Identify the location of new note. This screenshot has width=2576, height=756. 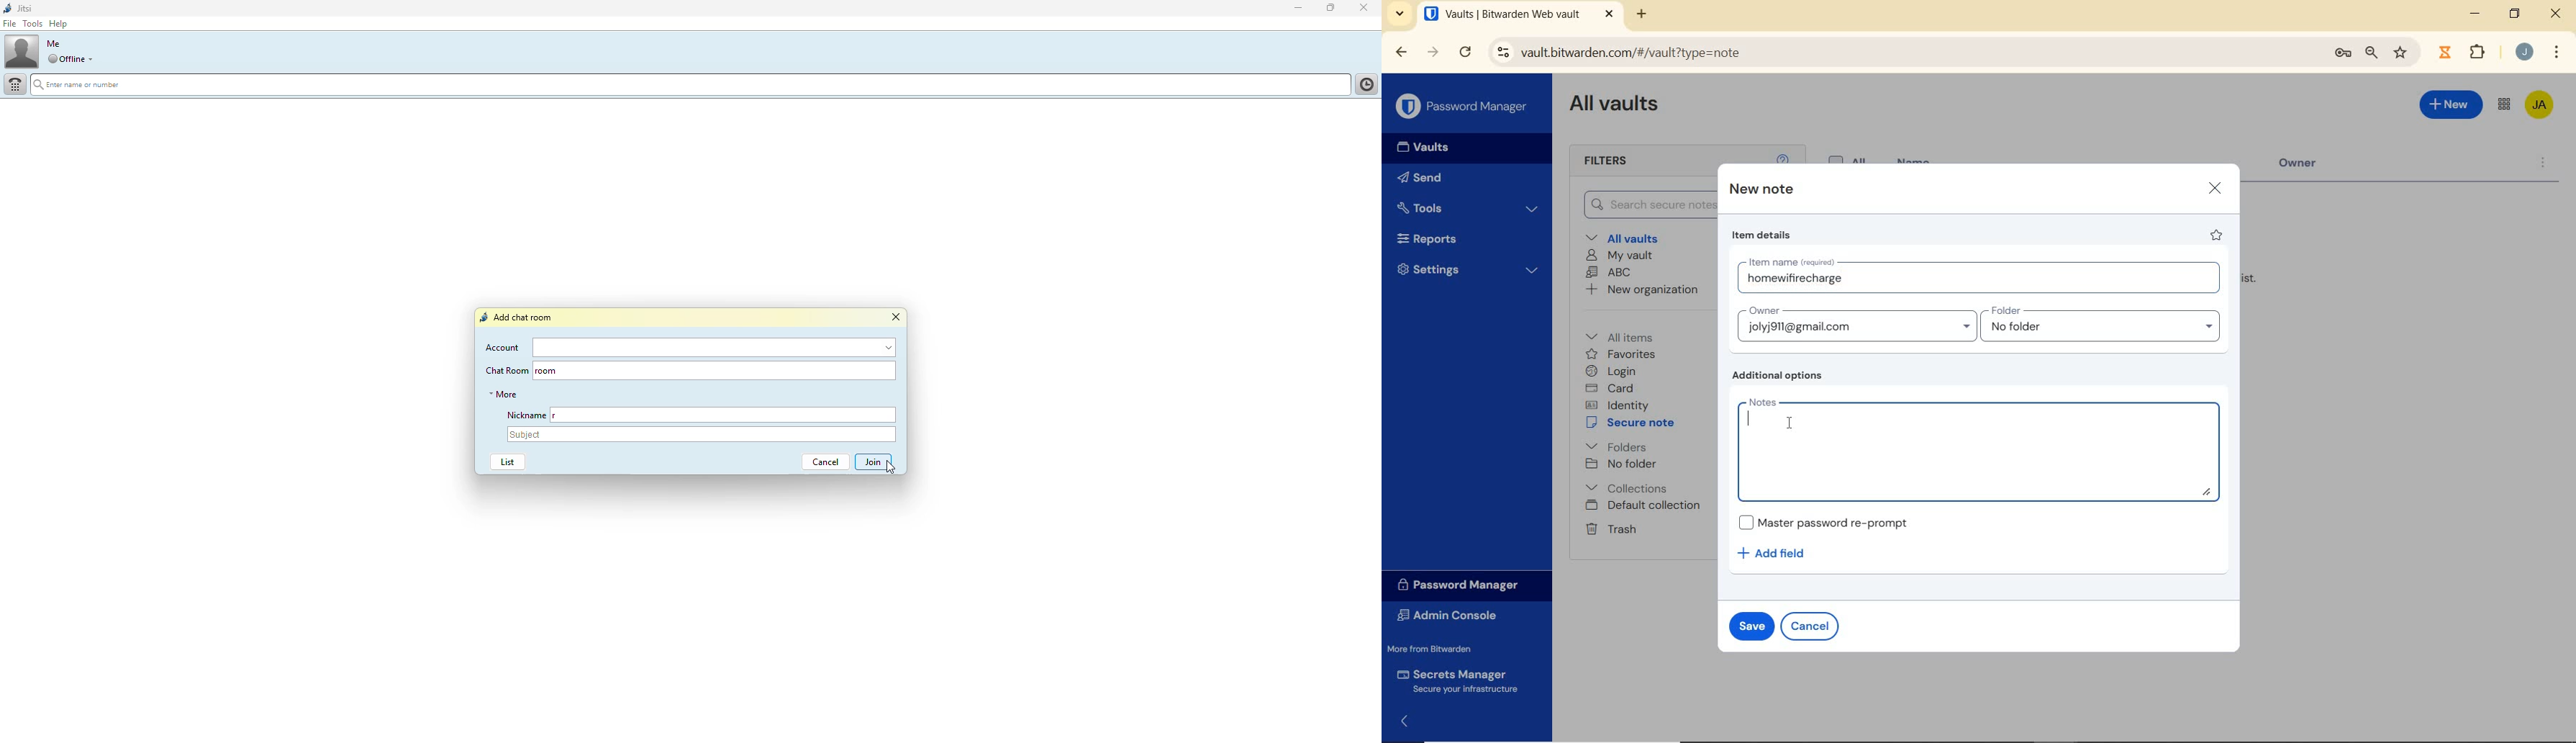
(1760, 189).